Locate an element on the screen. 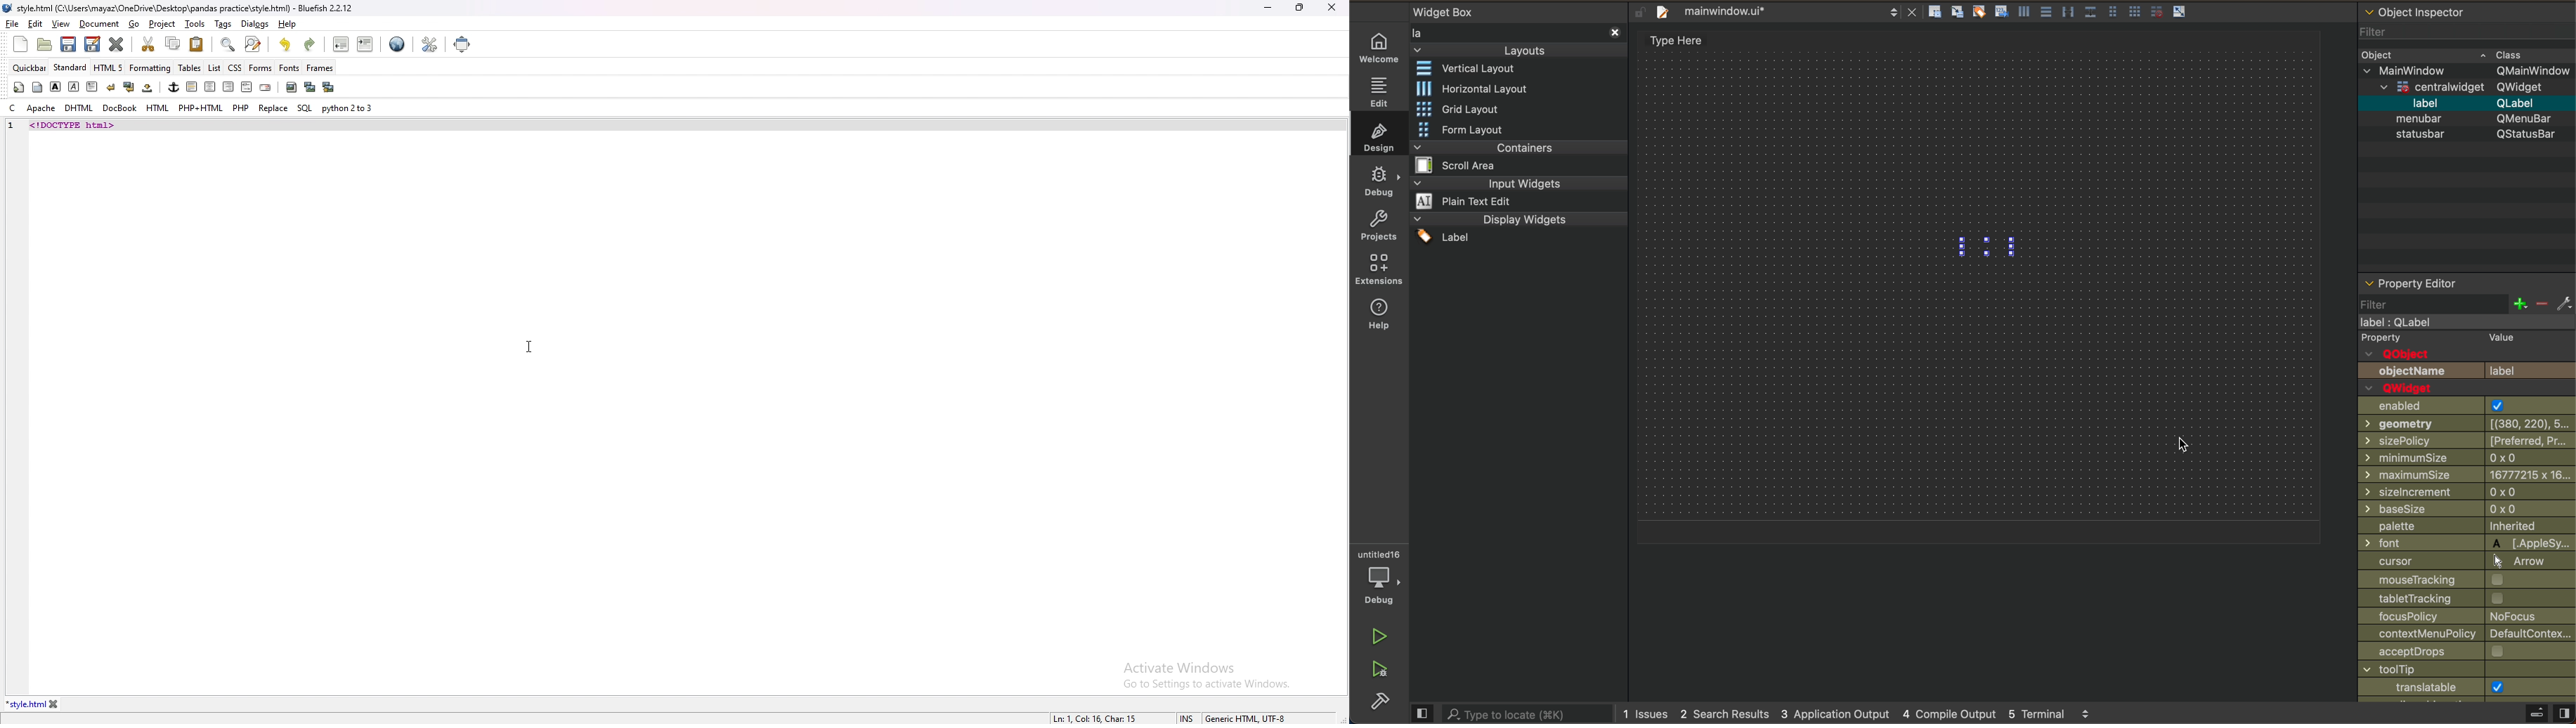  size increment  is located at coordinates (2467, 492).